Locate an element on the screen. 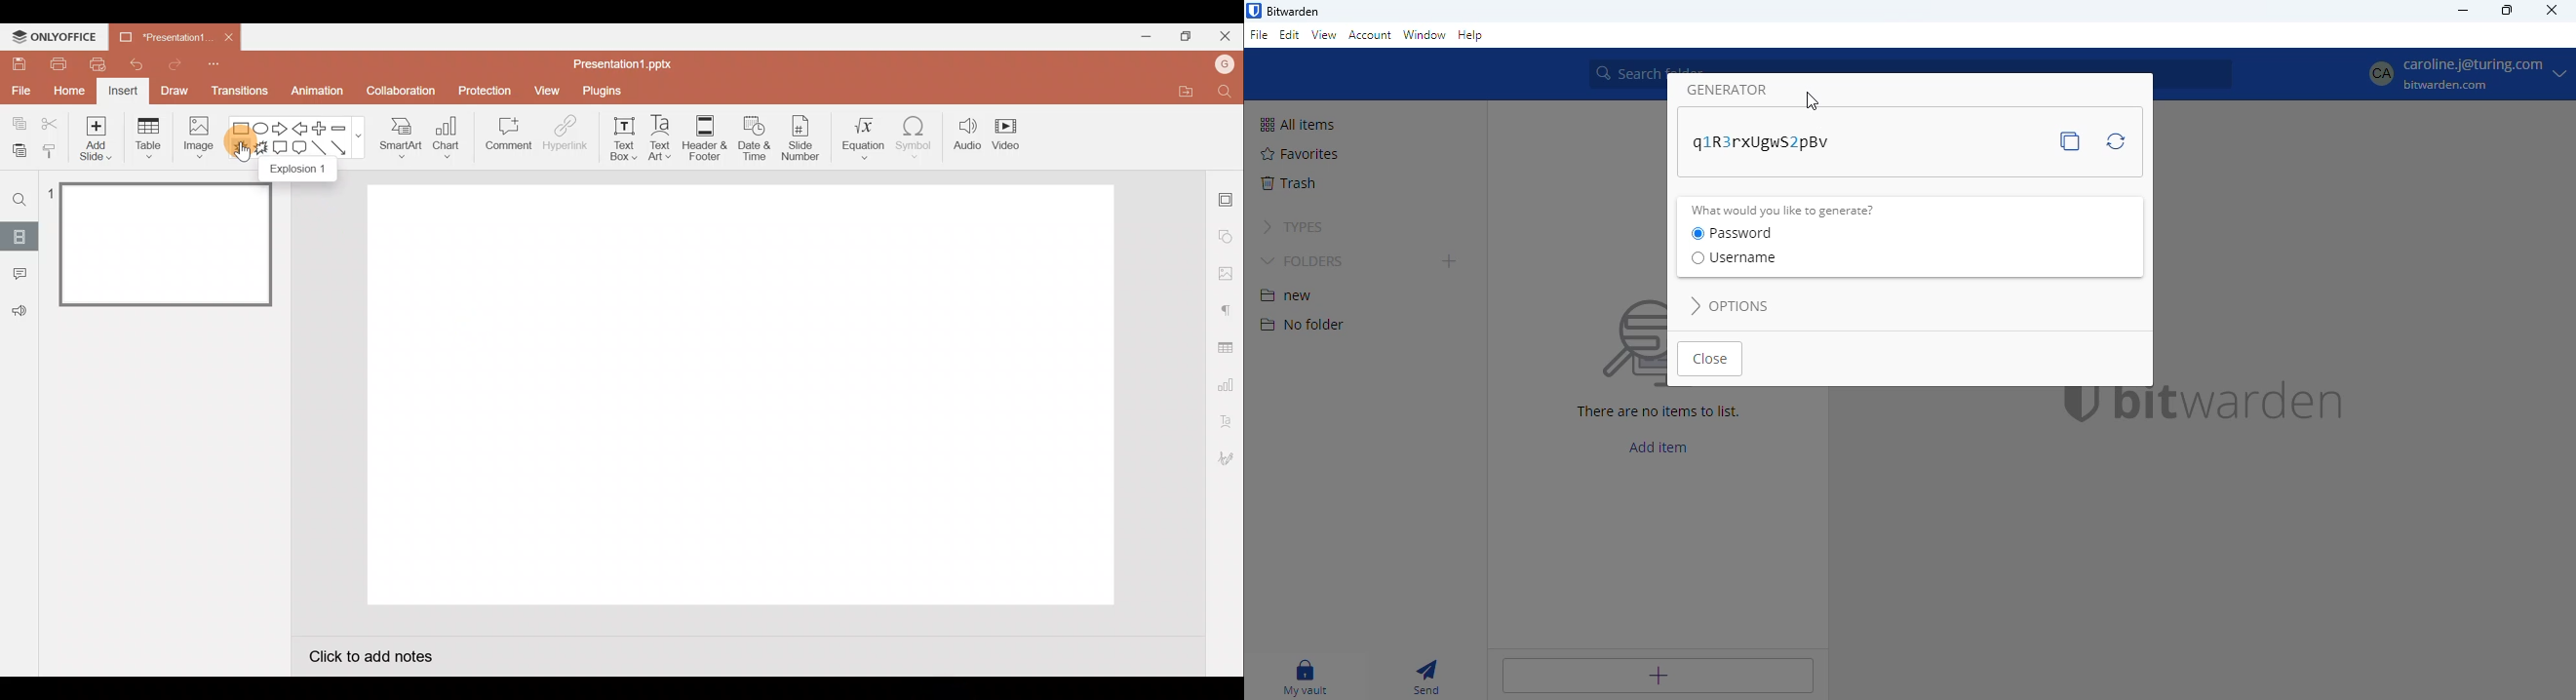 The height and width of the screenshot is (700, 2576). username is located at coordinates (1734, 257).